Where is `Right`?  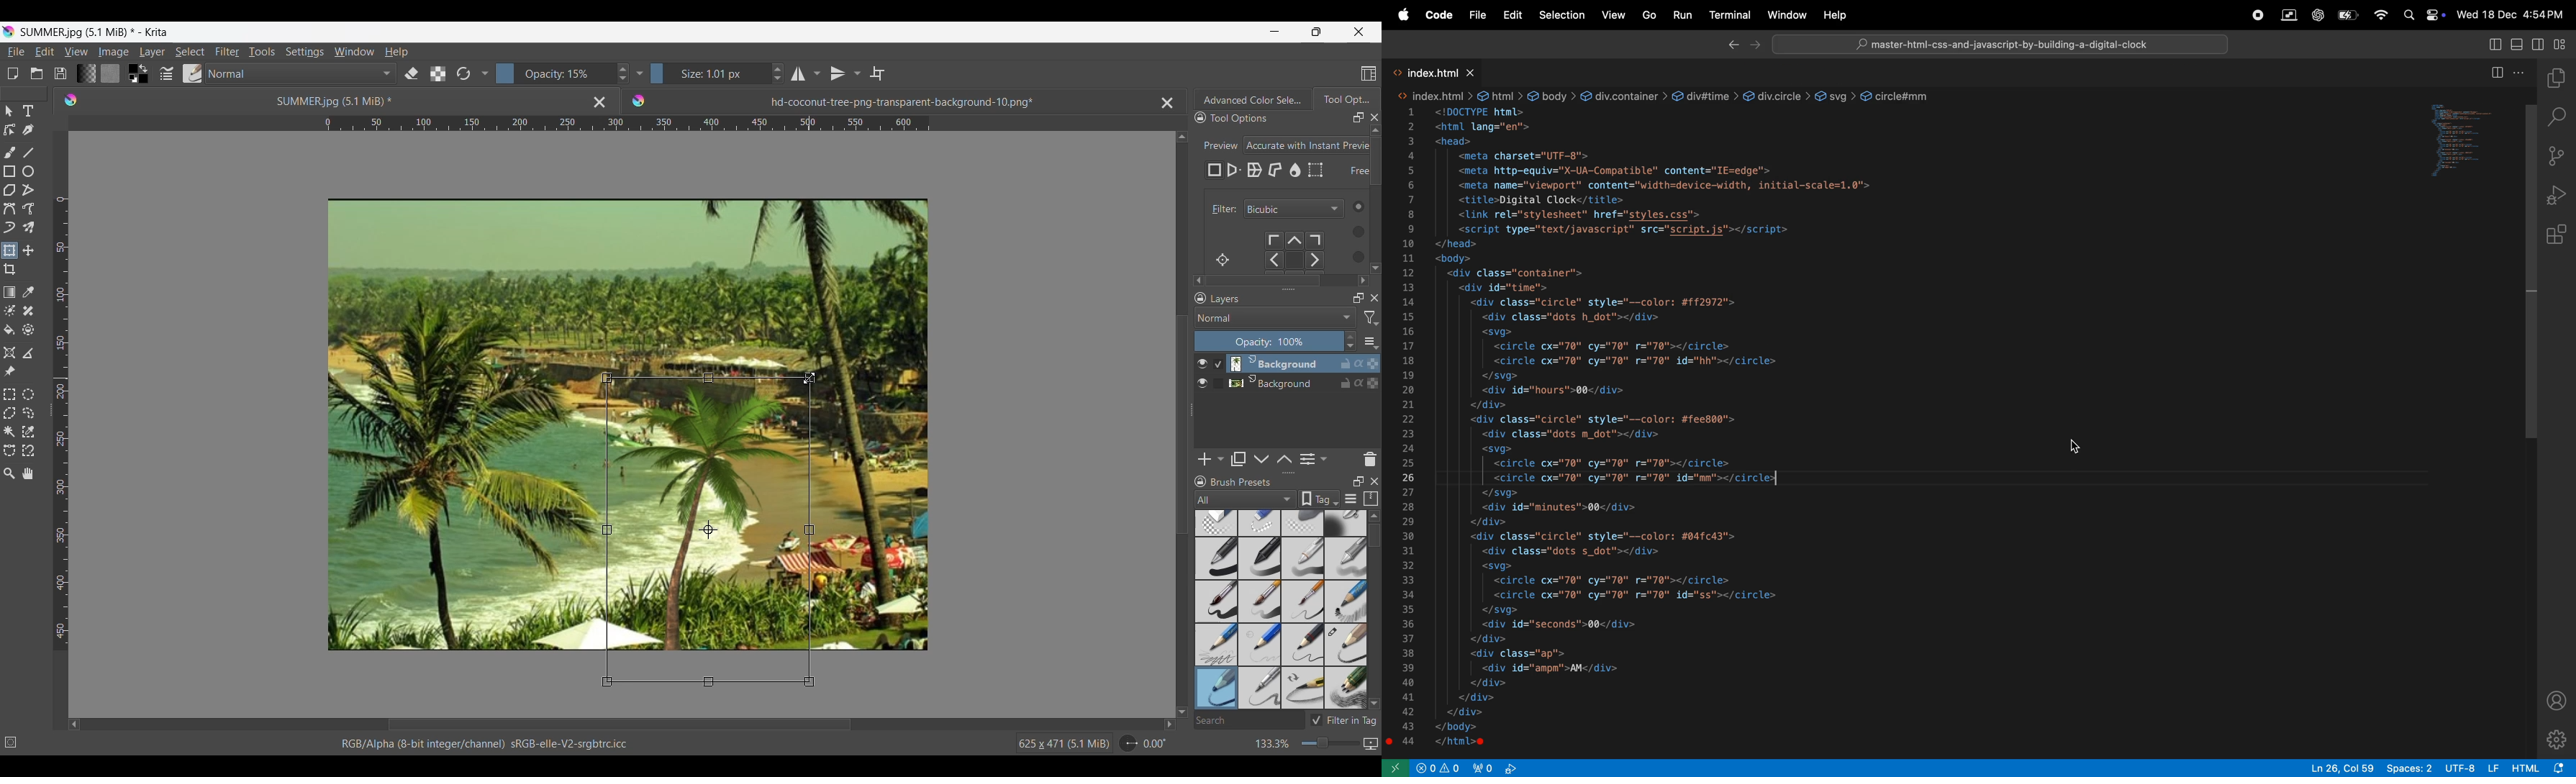
Right is located at coordinates (1165, 724).